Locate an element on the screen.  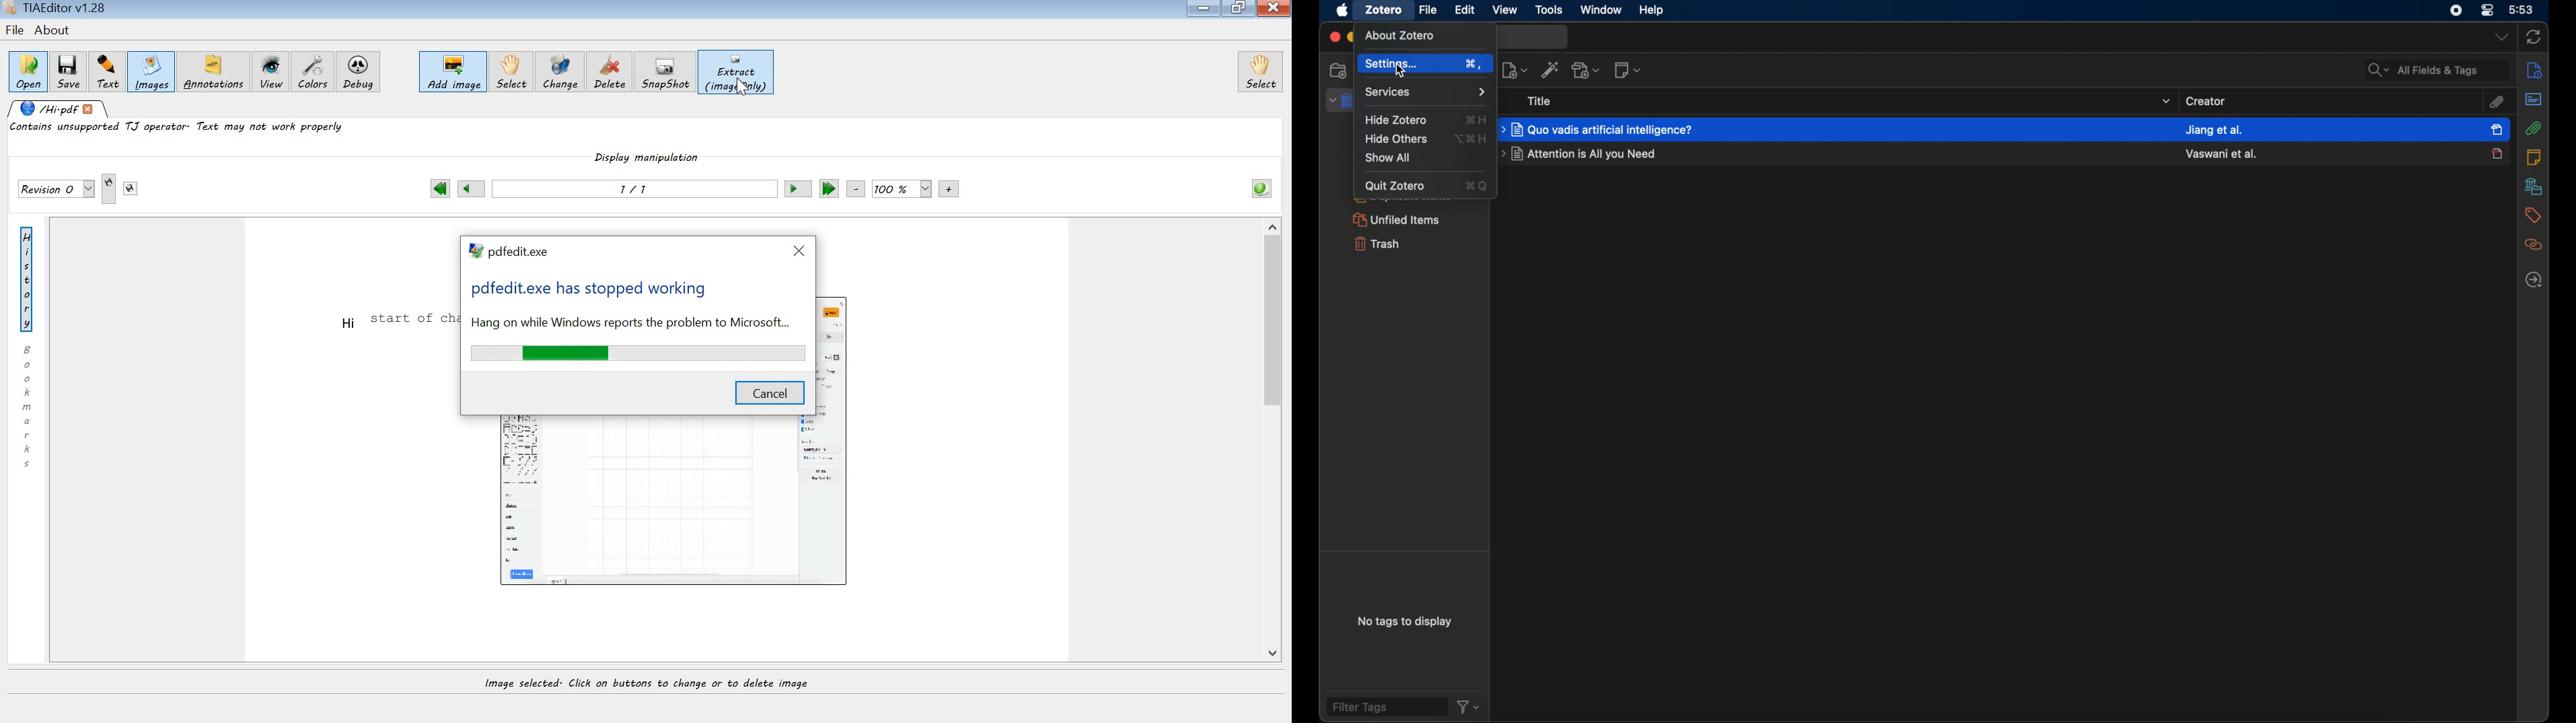
no tags to display is located at coordinates (1404, 621).